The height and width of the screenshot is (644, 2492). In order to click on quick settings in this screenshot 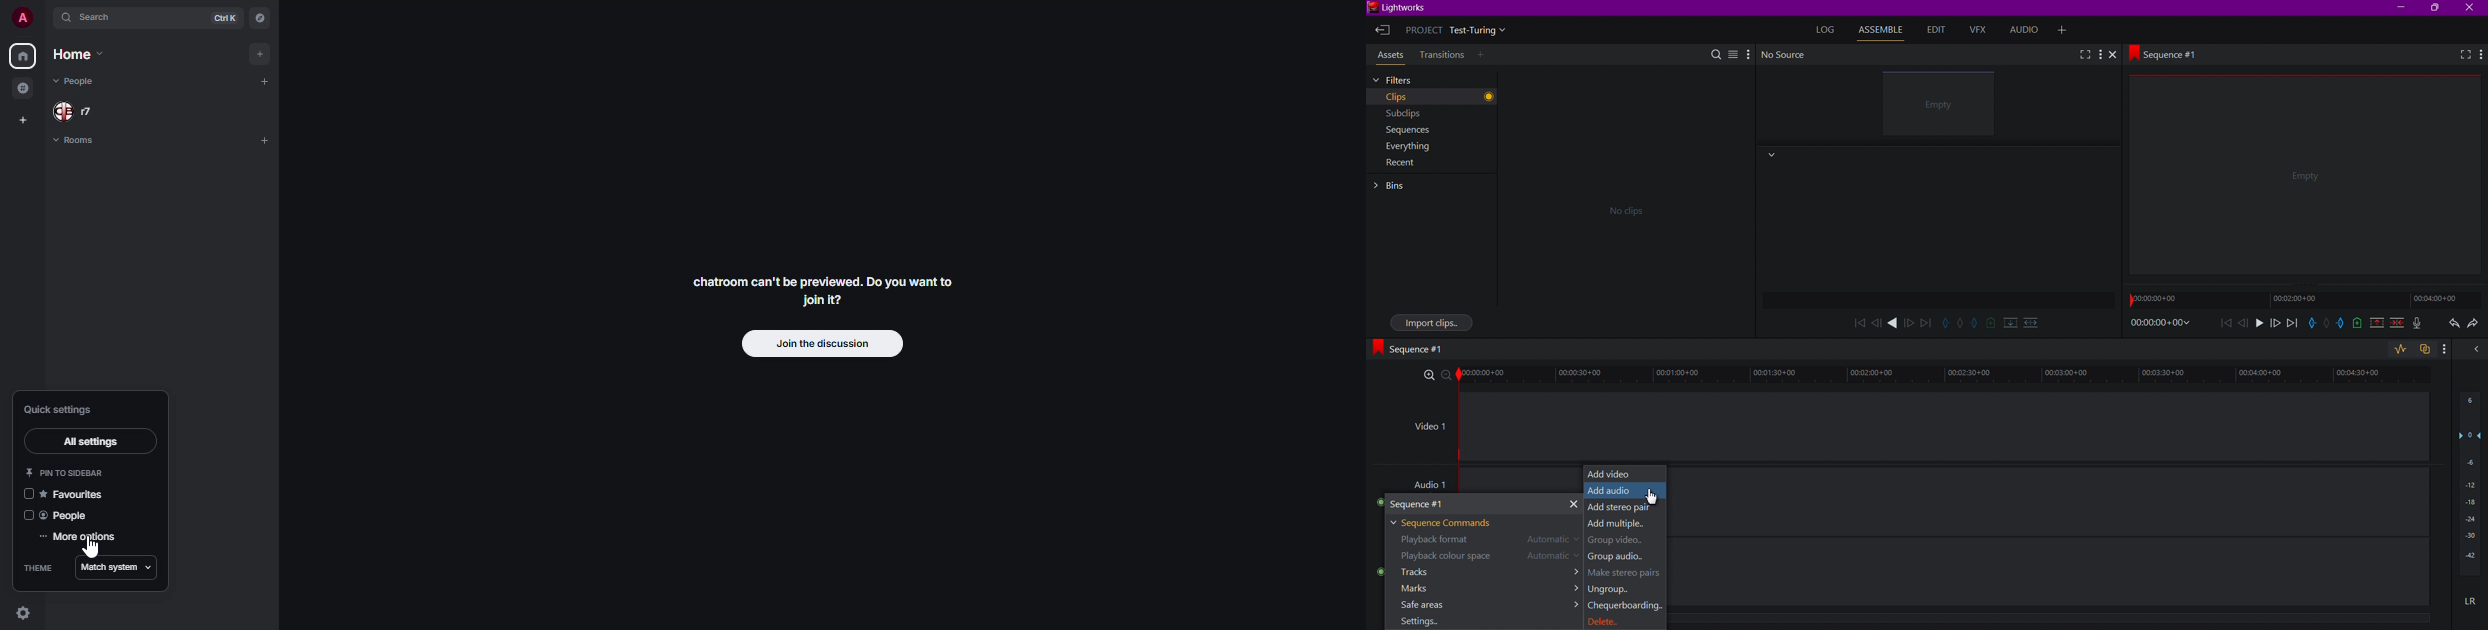, I will do `click(58, 409)`.